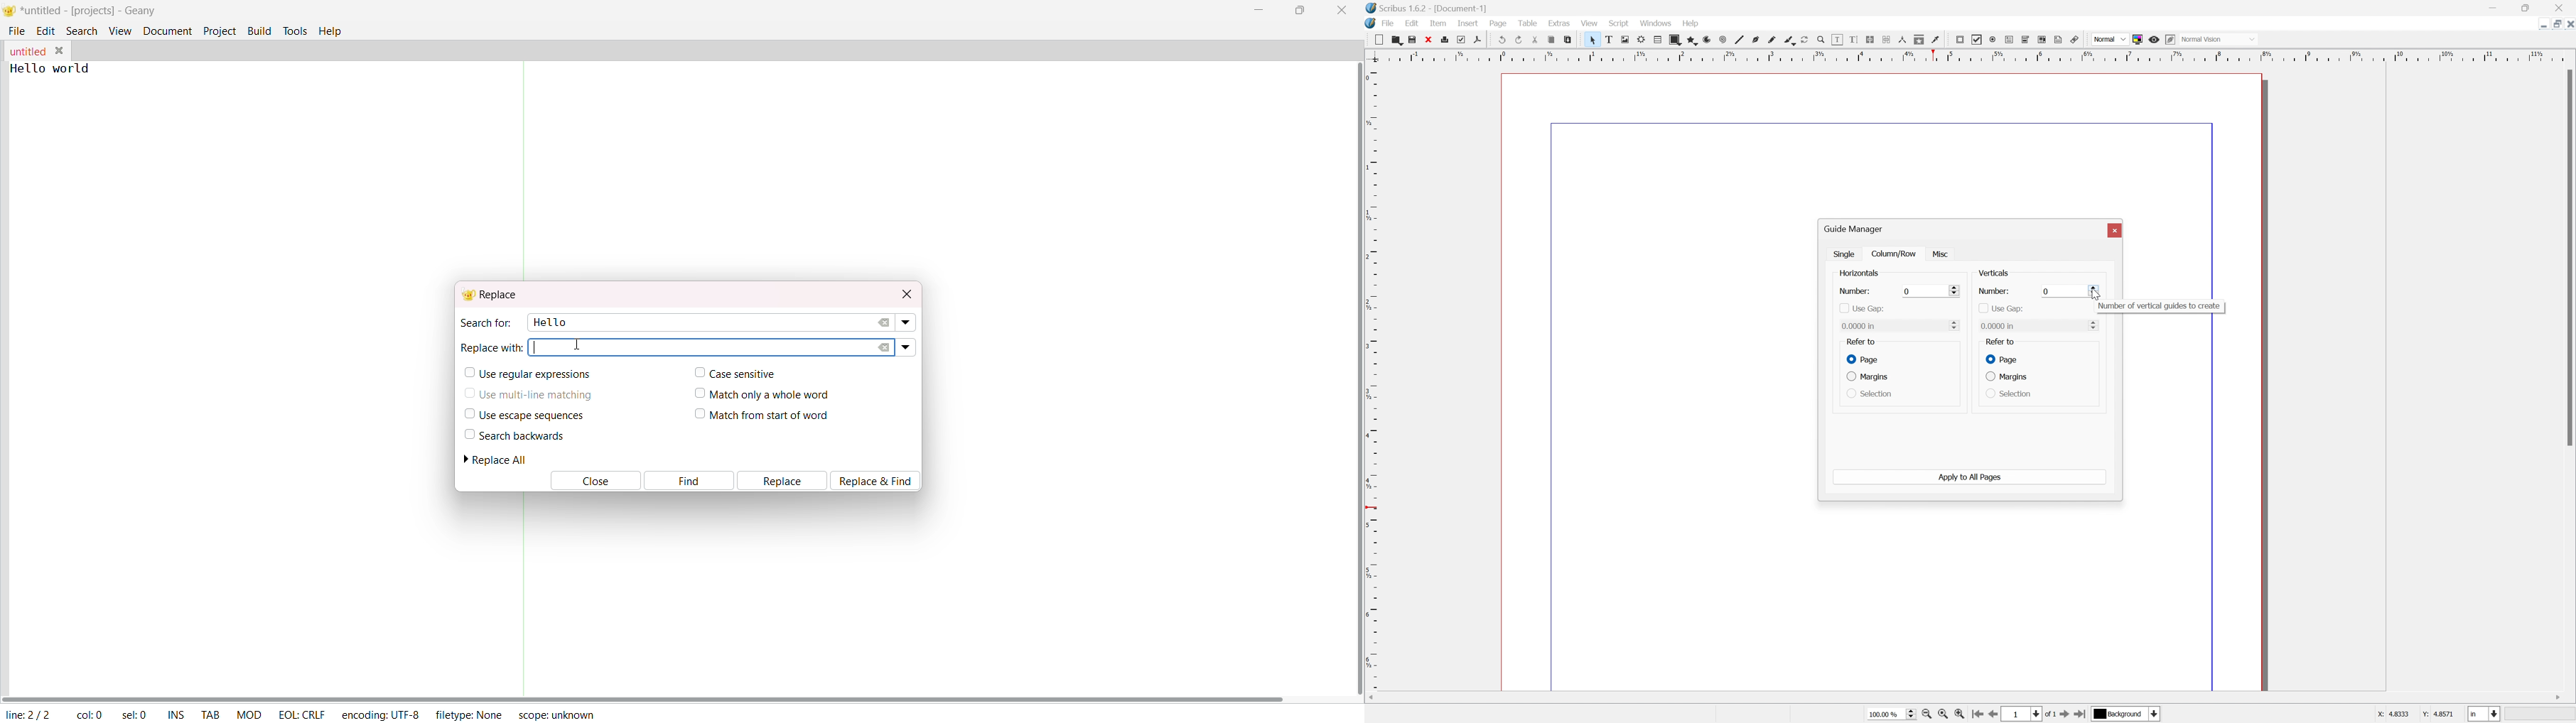 The height and width of the screenshot is (728, 2576). I want to click on normal vision, so click(2218, 39).